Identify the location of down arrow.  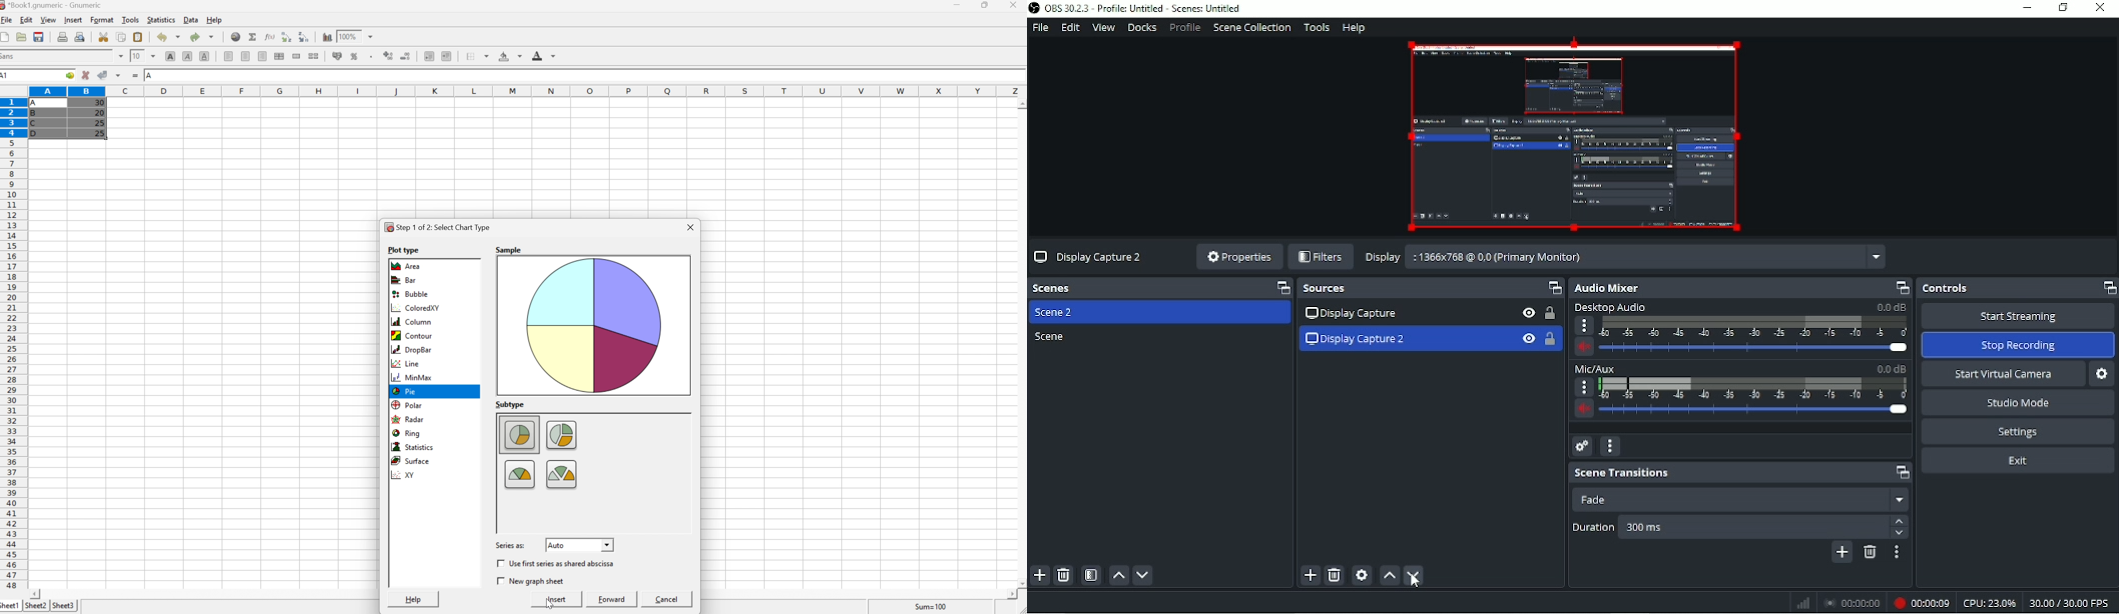
(1900, 534).